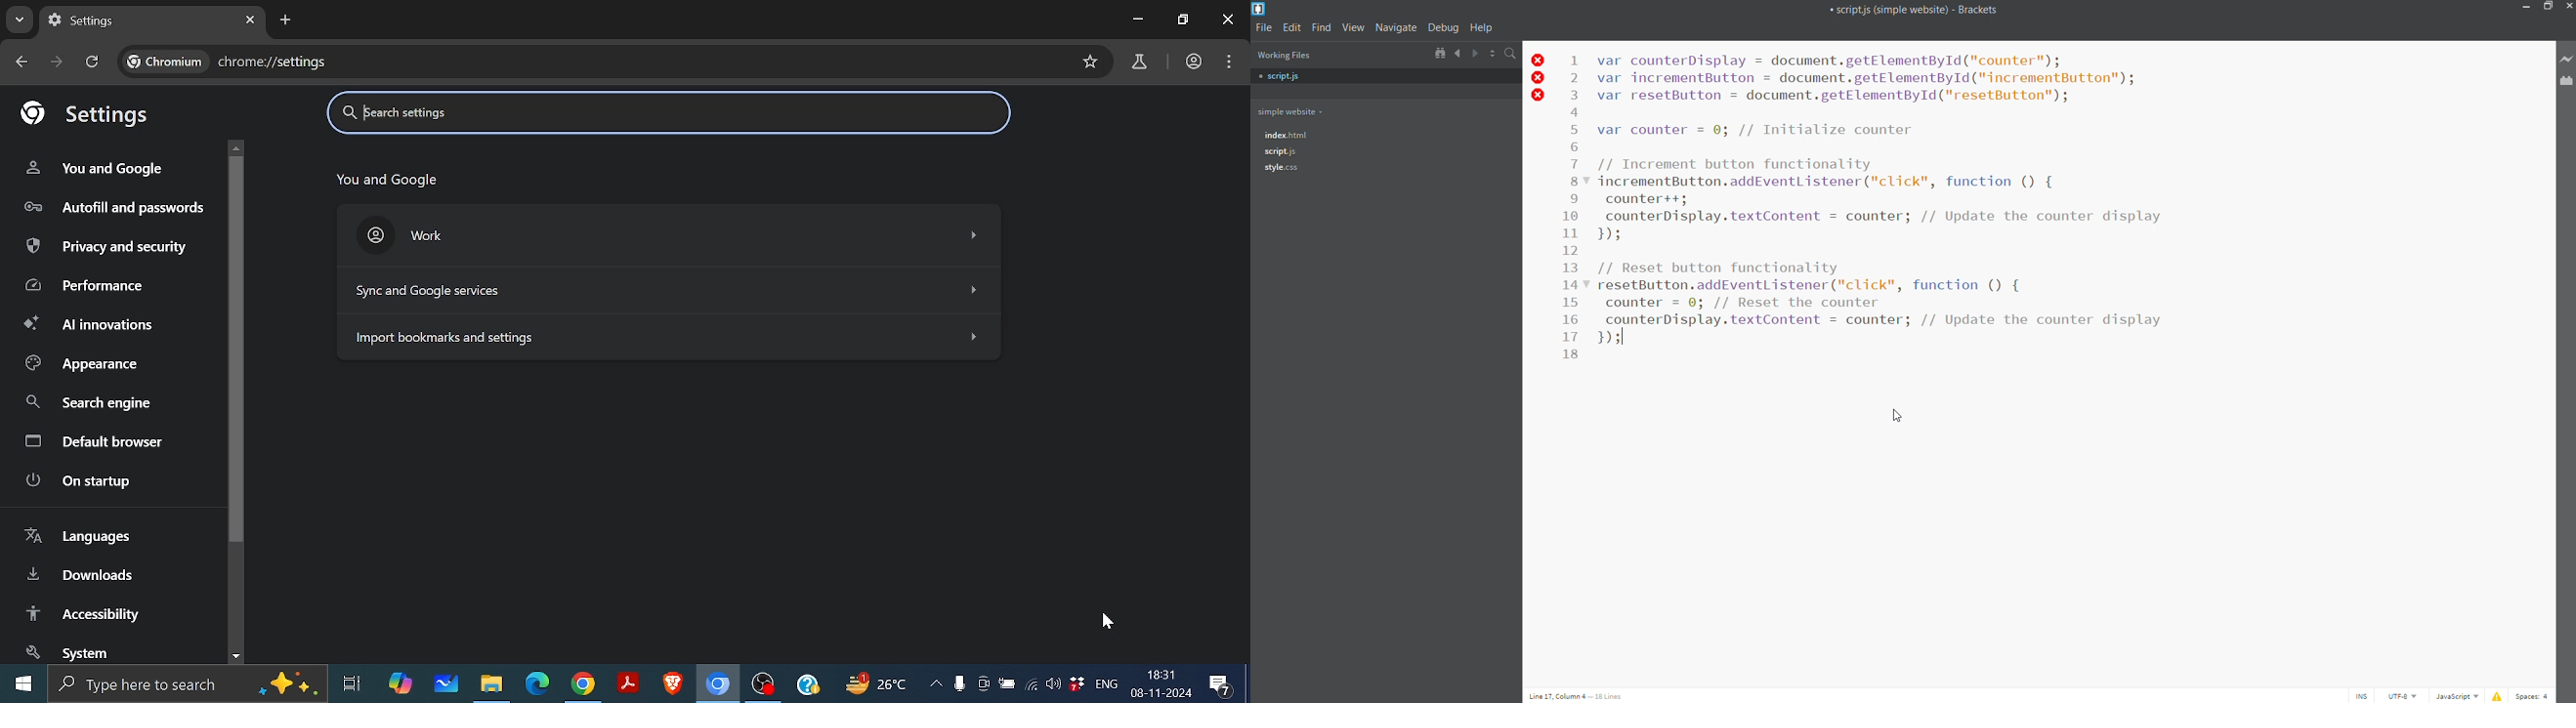 The width and height of the screenshot is (2576, 728). Describe the element at coordinates (96, 405) in the screenshot. I see `search engine` at that location.